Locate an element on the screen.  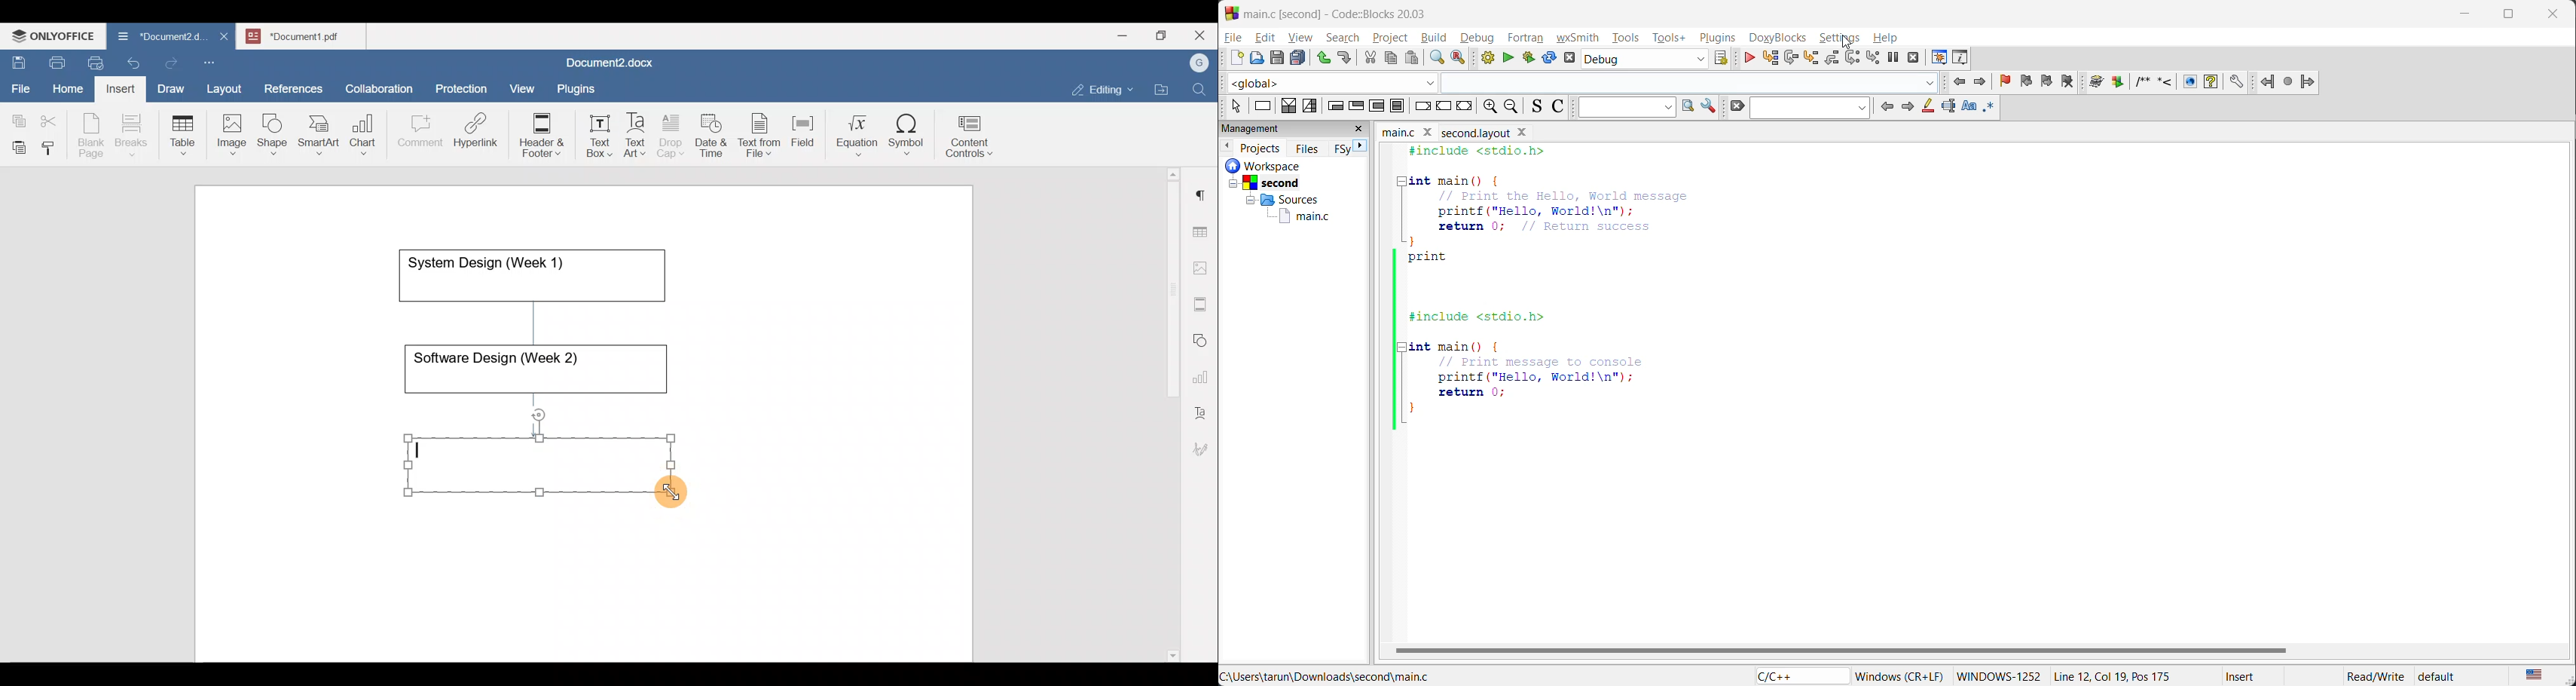
Quick print is located at coordinates (92, 61).